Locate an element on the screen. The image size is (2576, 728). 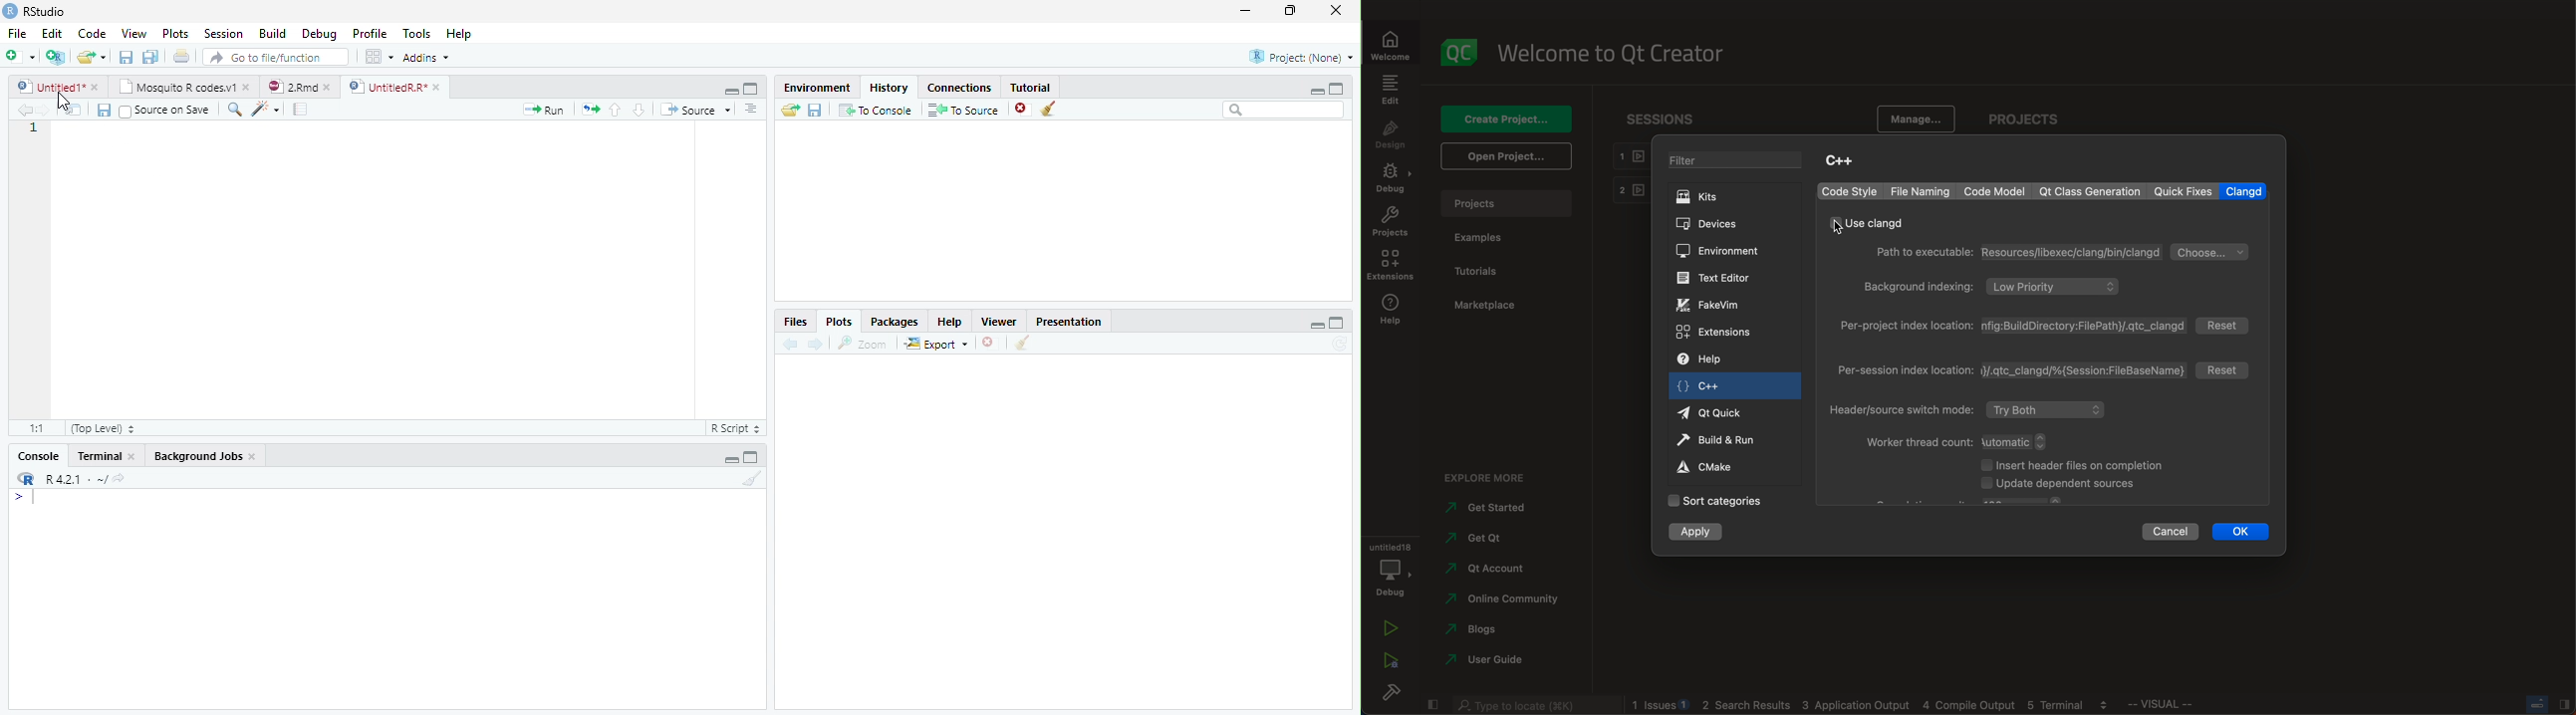
UntitledR.R* is located at coordinates (386, 88).